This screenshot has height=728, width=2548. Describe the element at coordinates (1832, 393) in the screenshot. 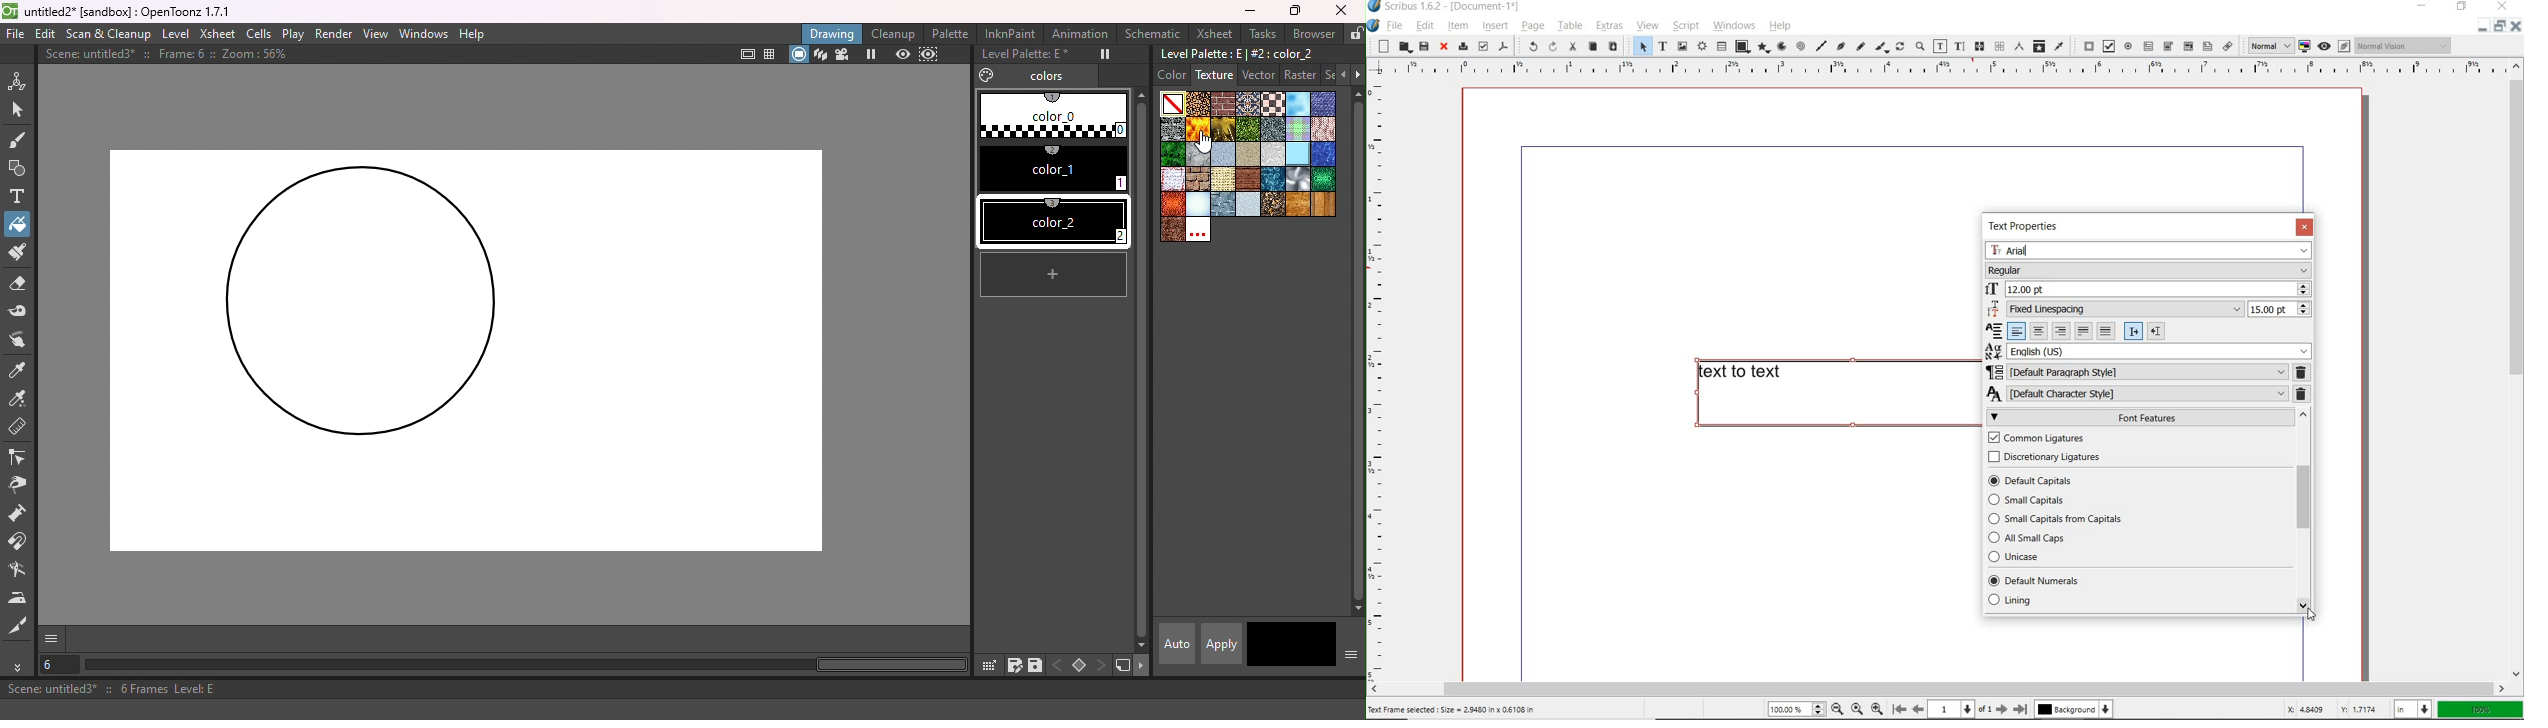

I see `text to text` at that location.